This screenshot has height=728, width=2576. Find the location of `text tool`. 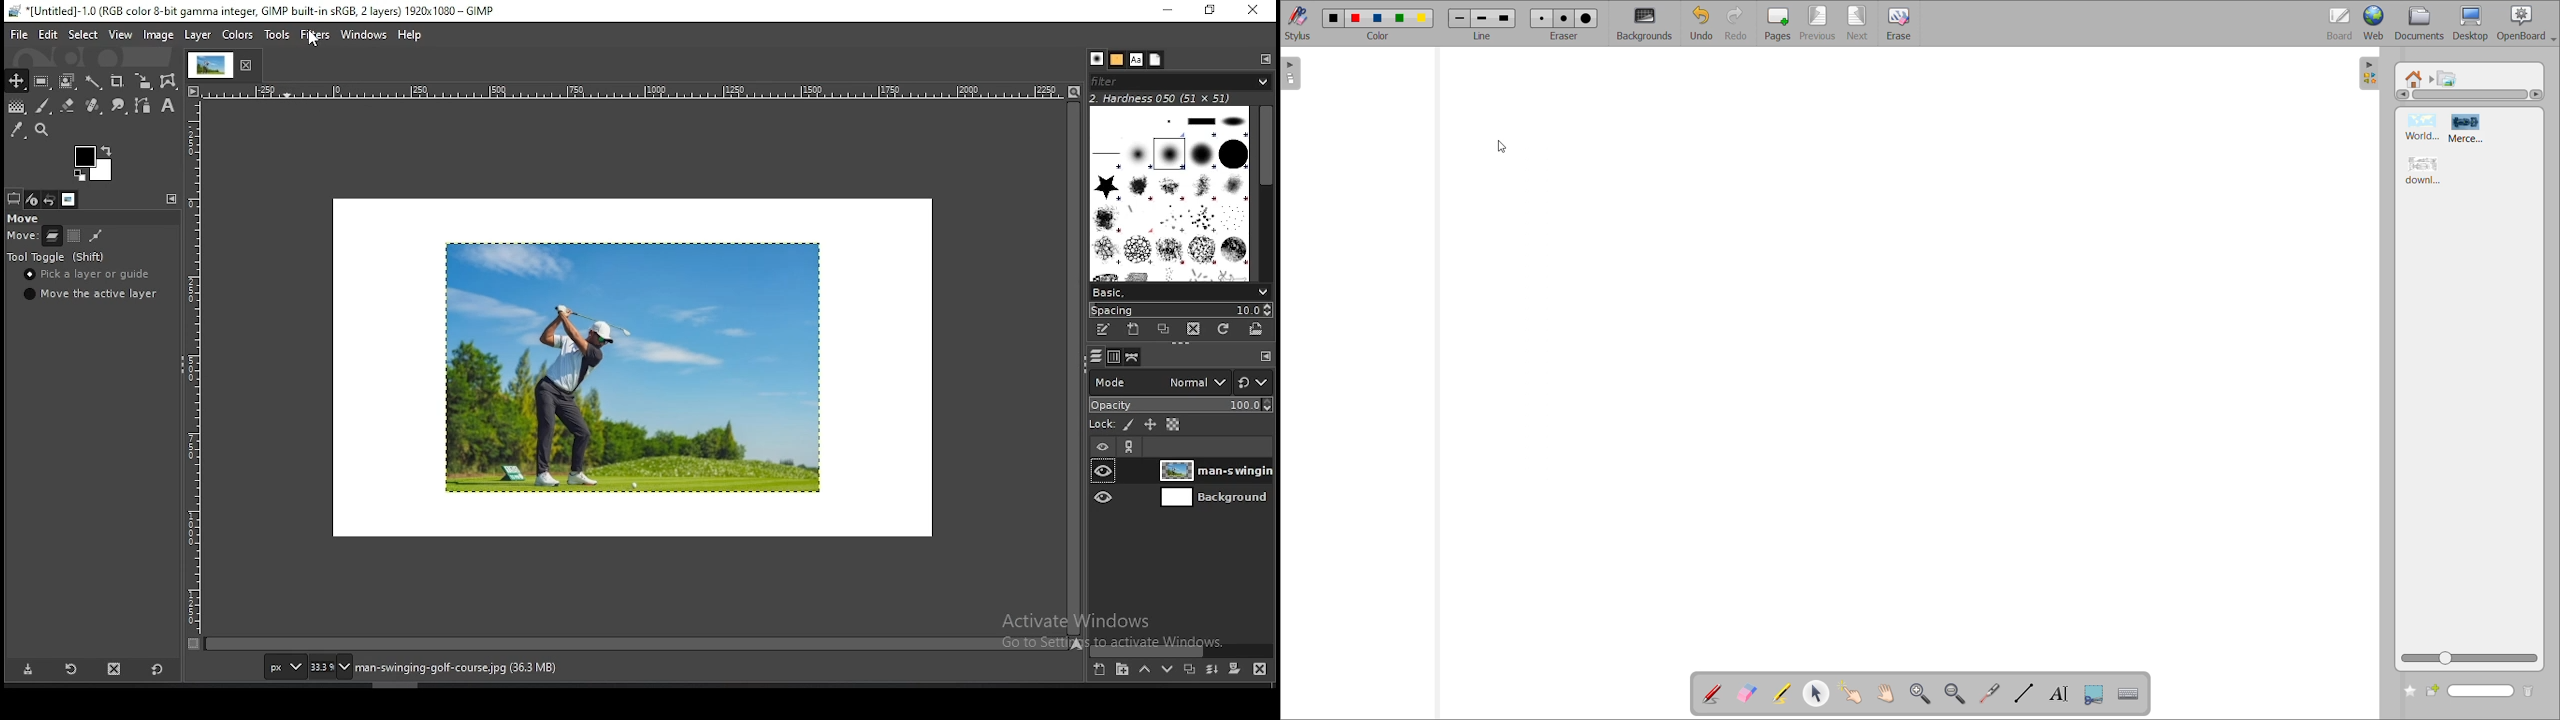

text tool is located at coordinates (169, 106).